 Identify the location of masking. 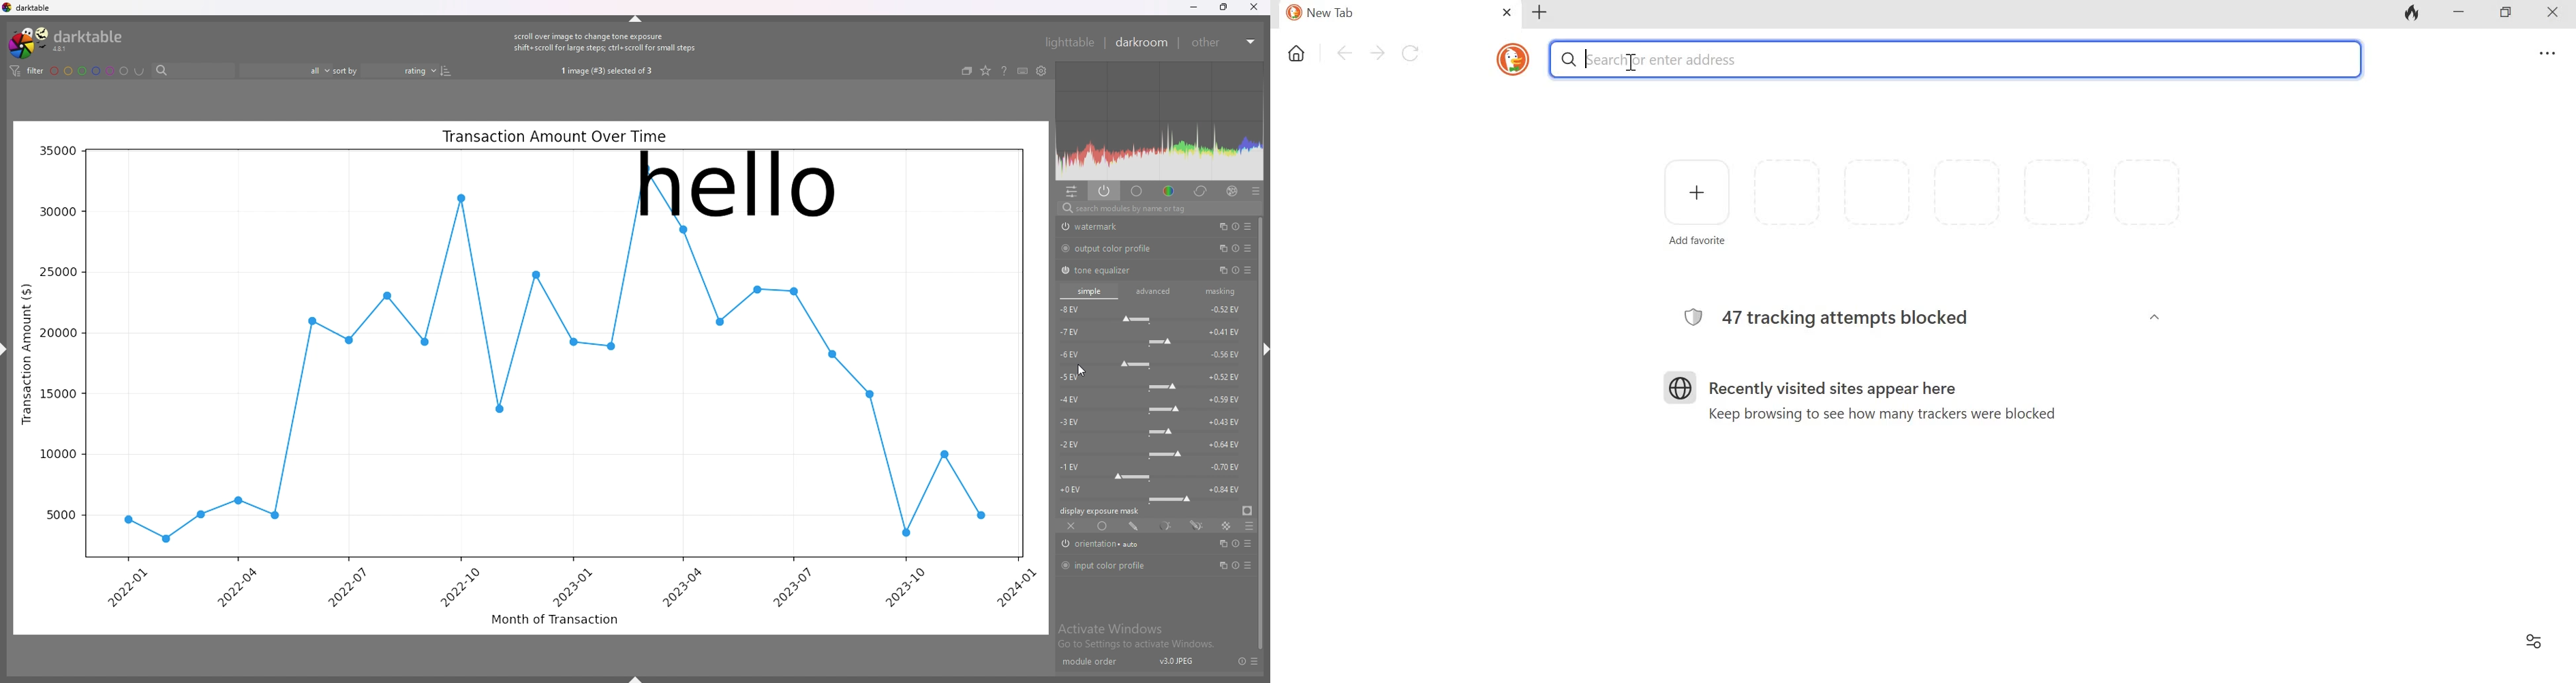
(1217, 291).